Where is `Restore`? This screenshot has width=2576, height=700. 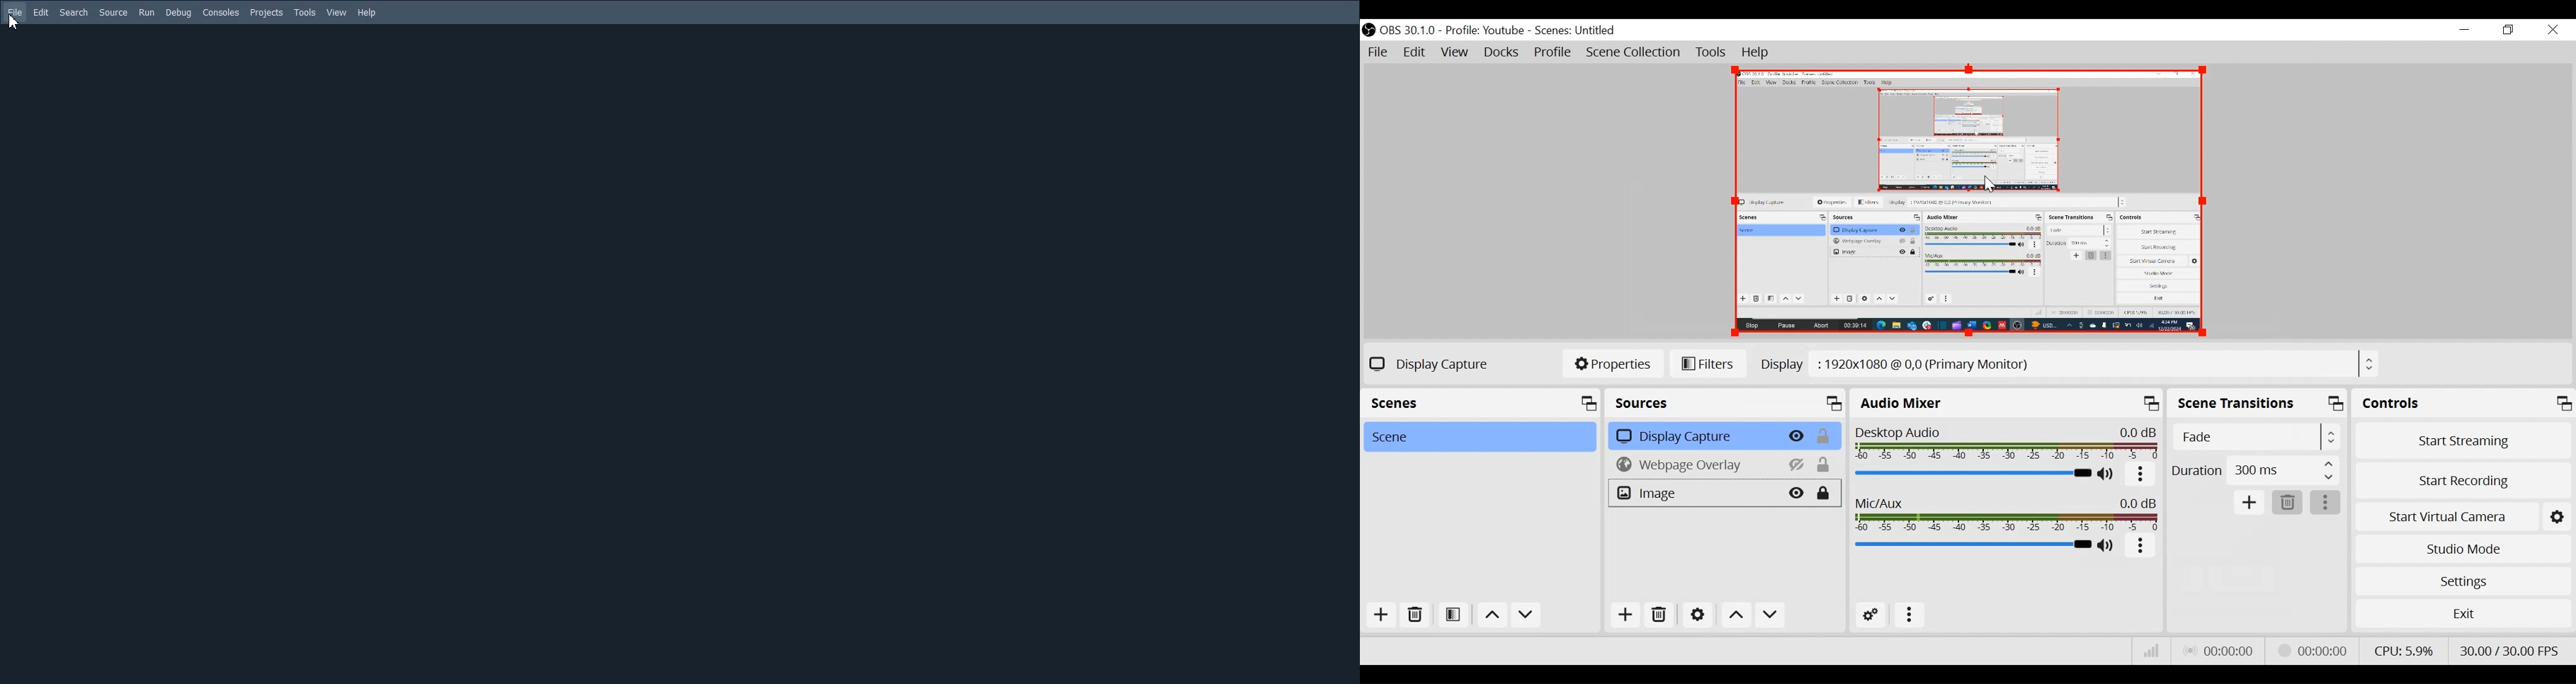 Restore is located at coordinates (2508, 30).